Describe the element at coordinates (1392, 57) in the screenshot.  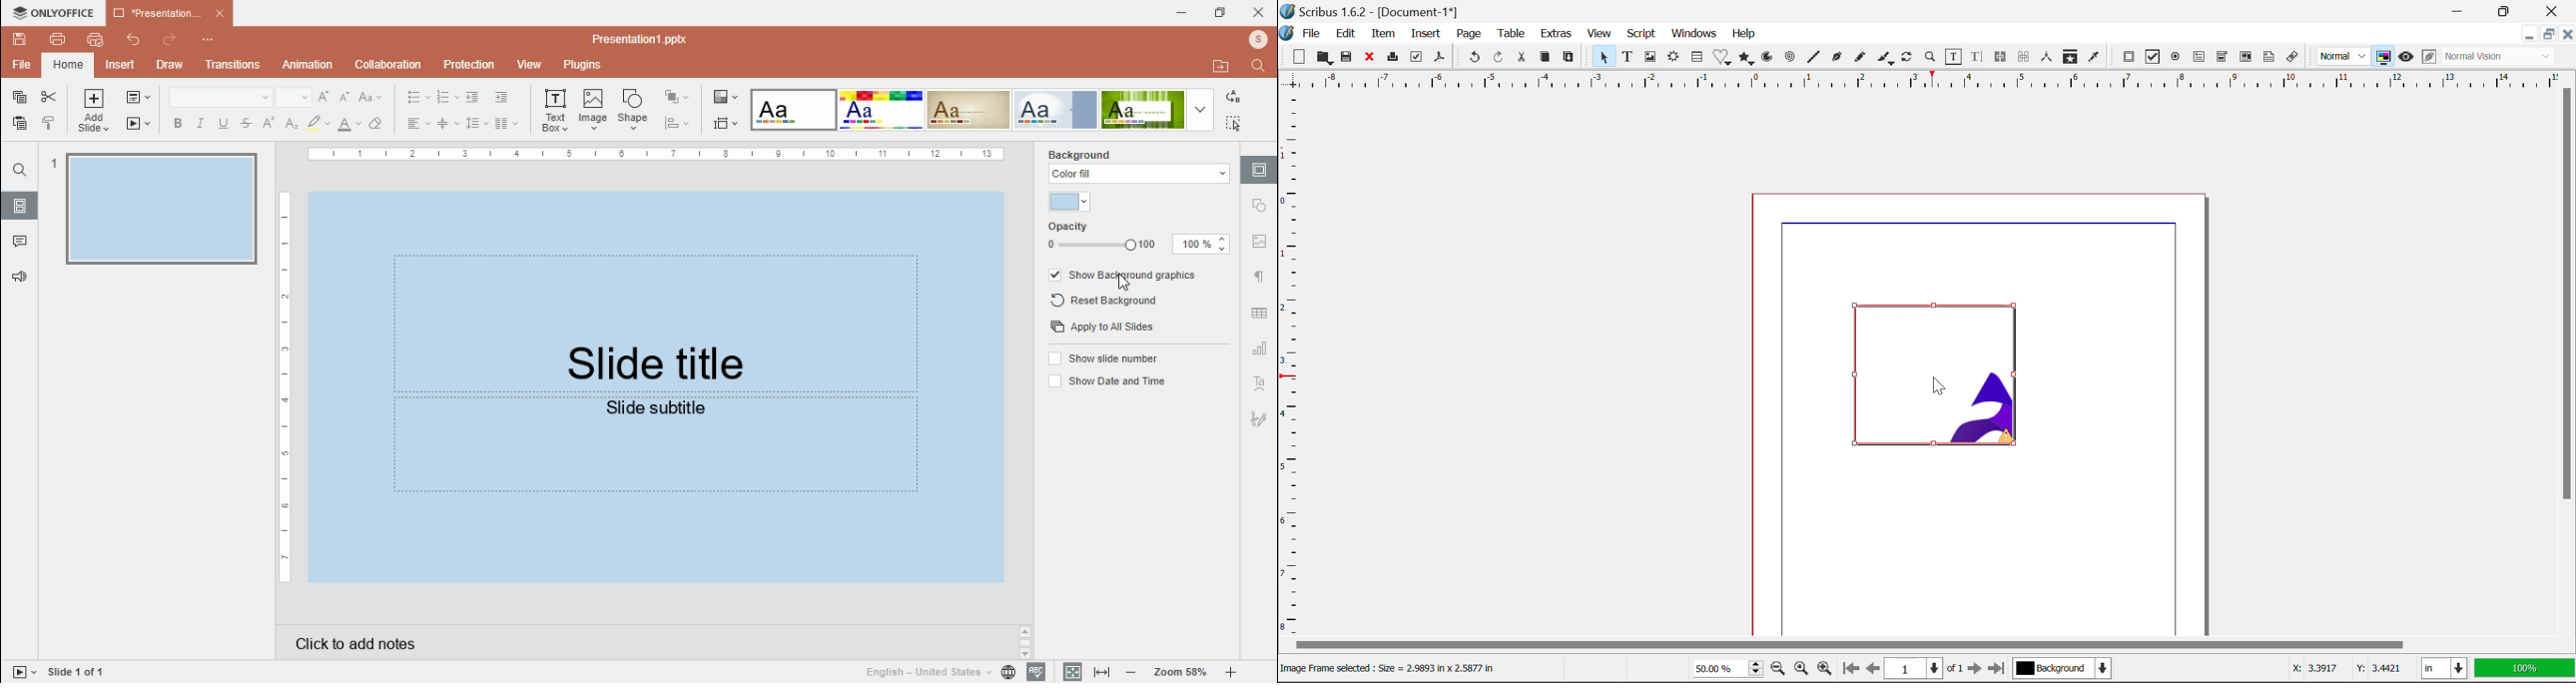
I see `Print` at that location.